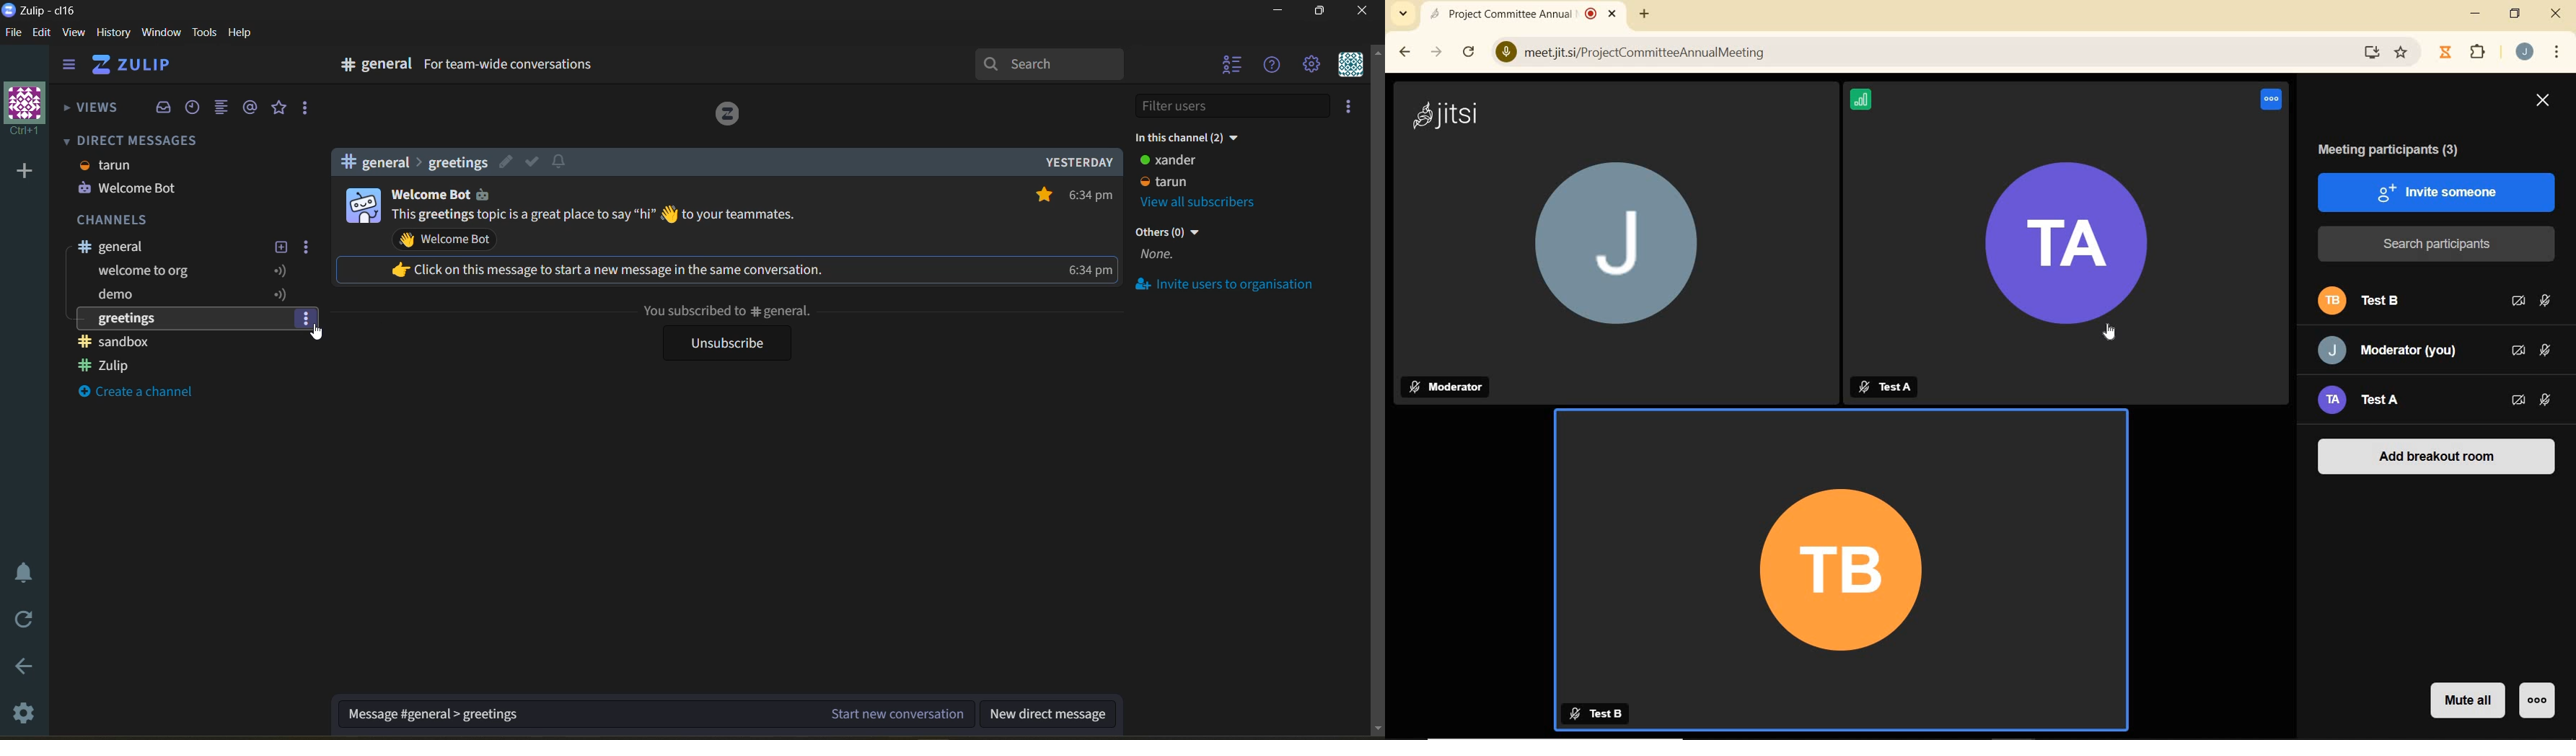  Describe the element at coordinates (362, 206) in the screenshot. I see `user profile` at that location.